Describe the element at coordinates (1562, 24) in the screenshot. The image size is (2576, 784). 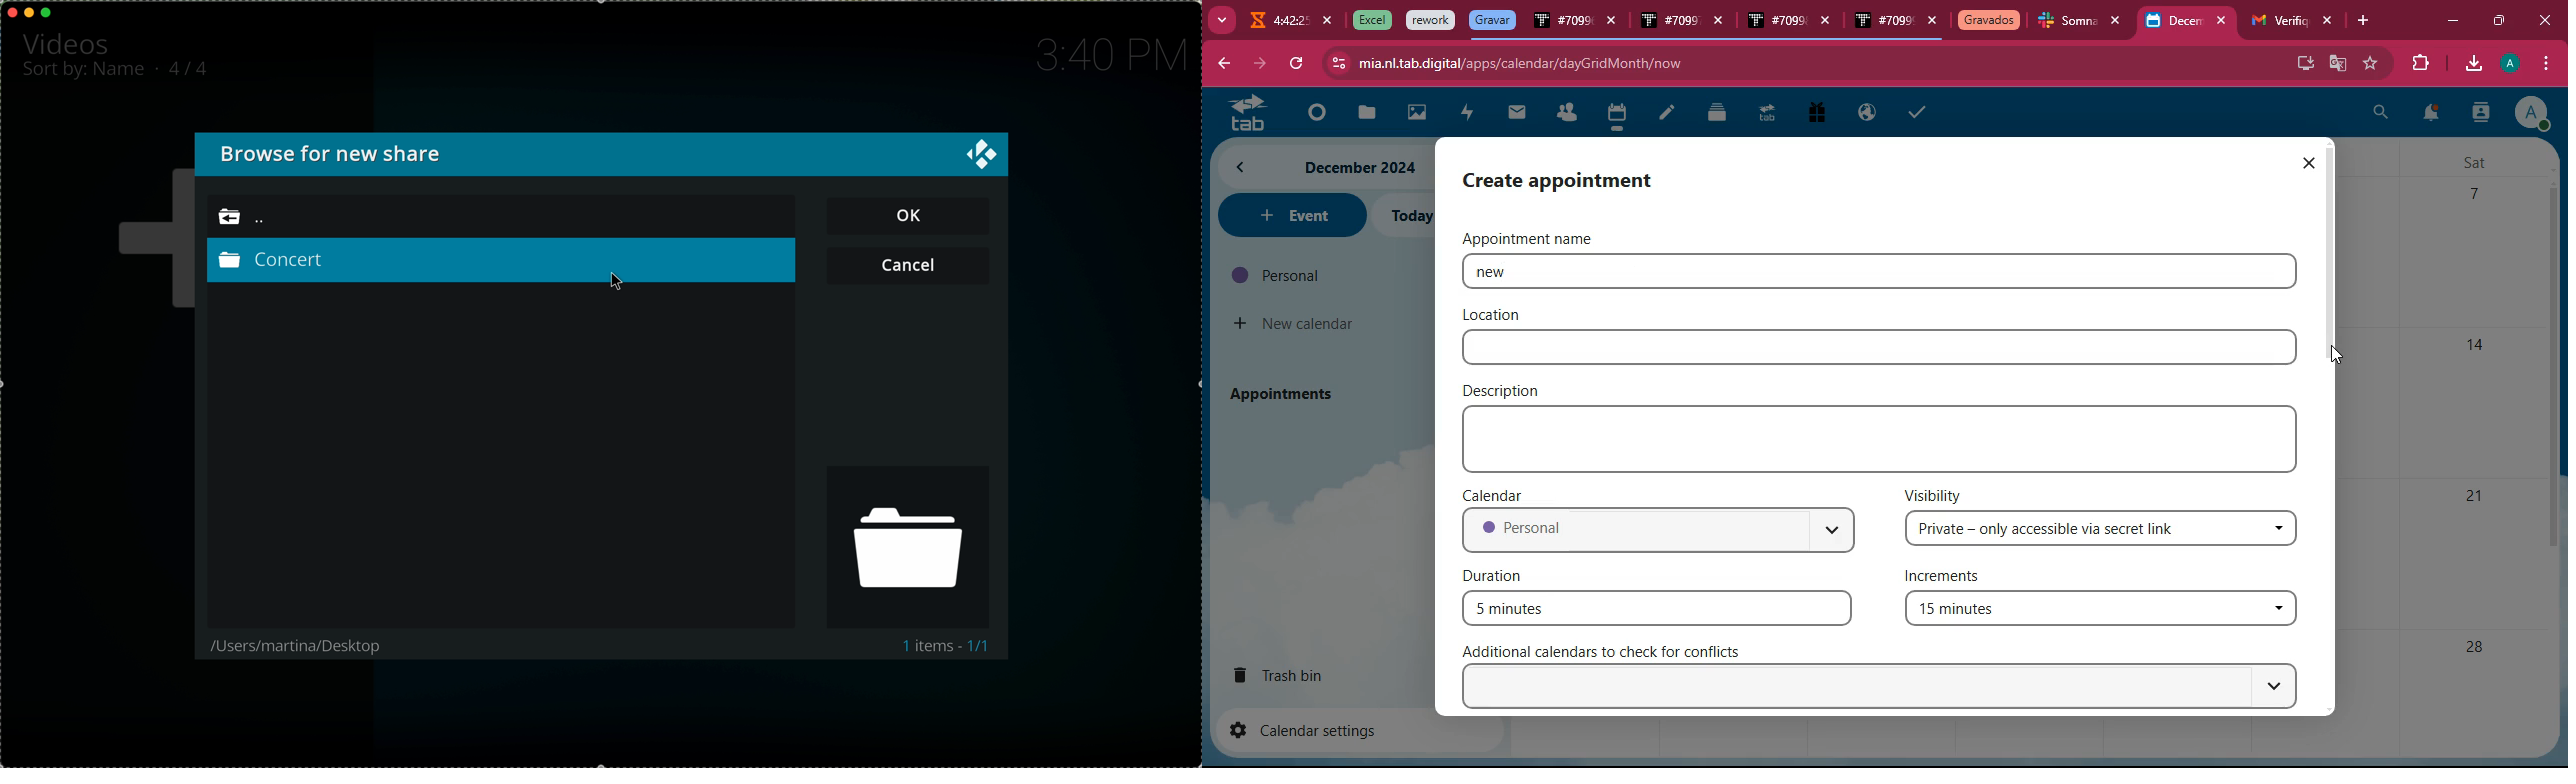
I see `tab` at that location.